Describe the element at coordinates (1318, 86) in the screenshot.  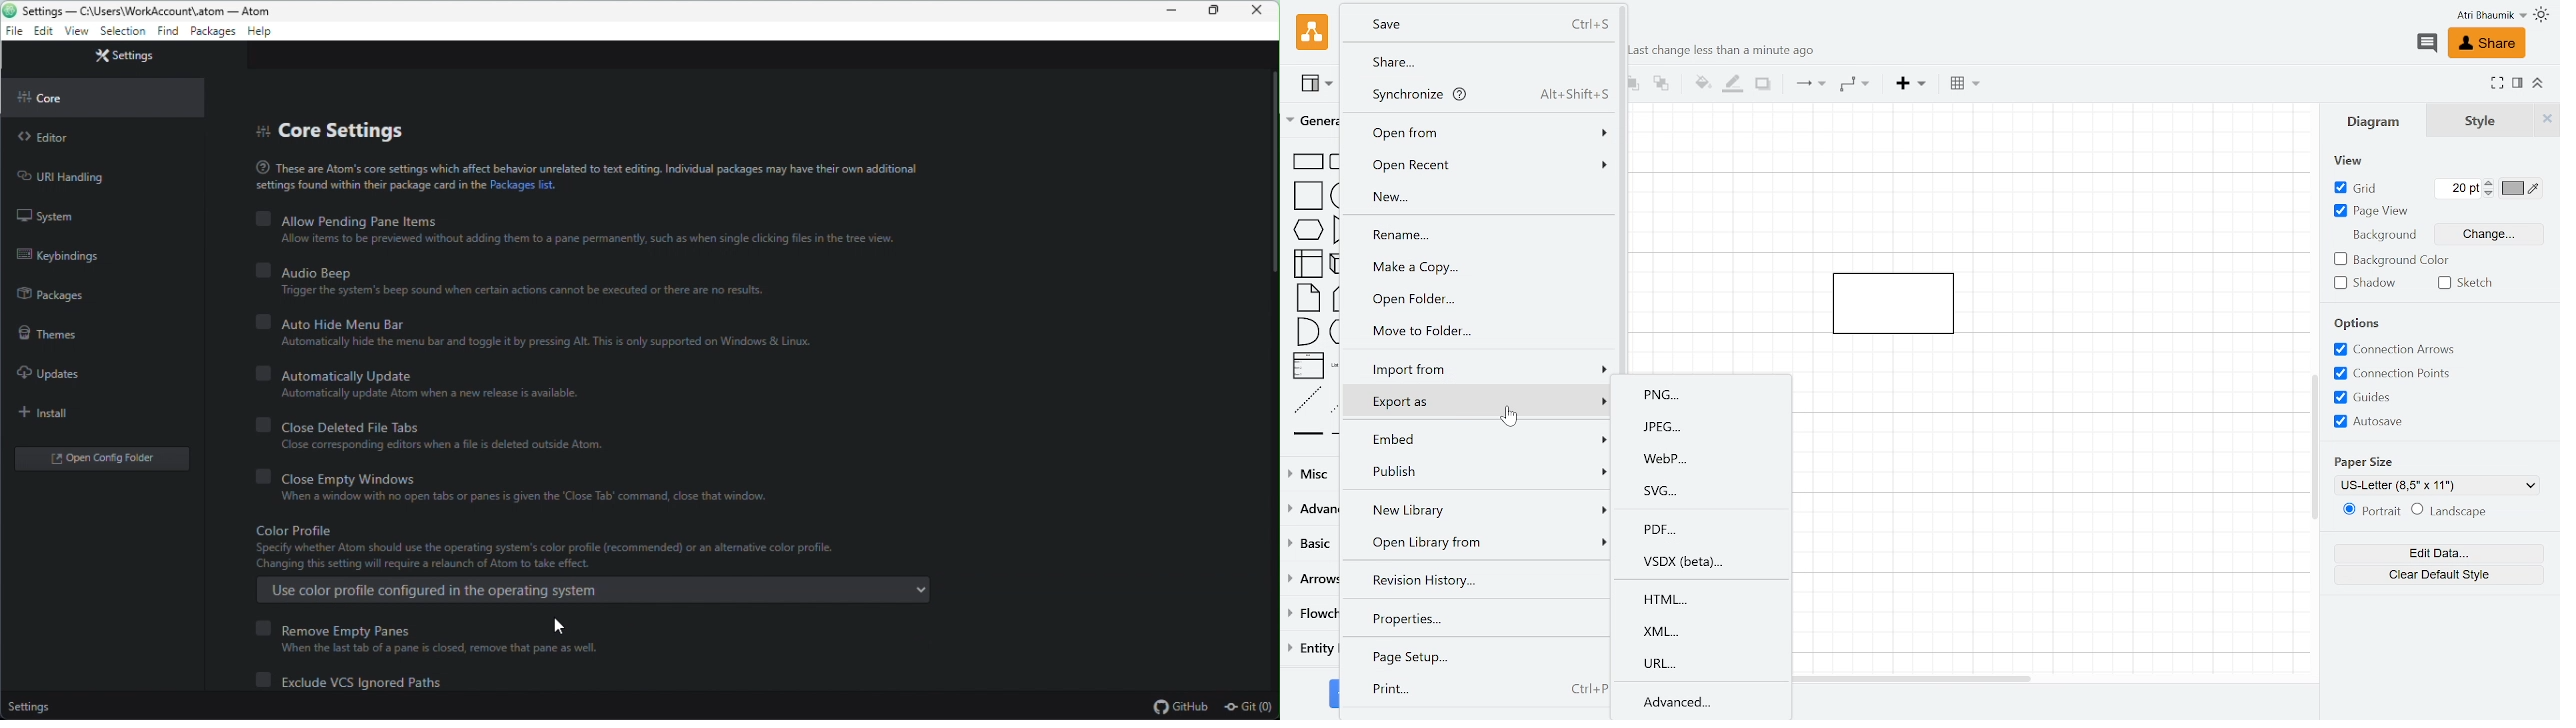
I see `View` at that location.